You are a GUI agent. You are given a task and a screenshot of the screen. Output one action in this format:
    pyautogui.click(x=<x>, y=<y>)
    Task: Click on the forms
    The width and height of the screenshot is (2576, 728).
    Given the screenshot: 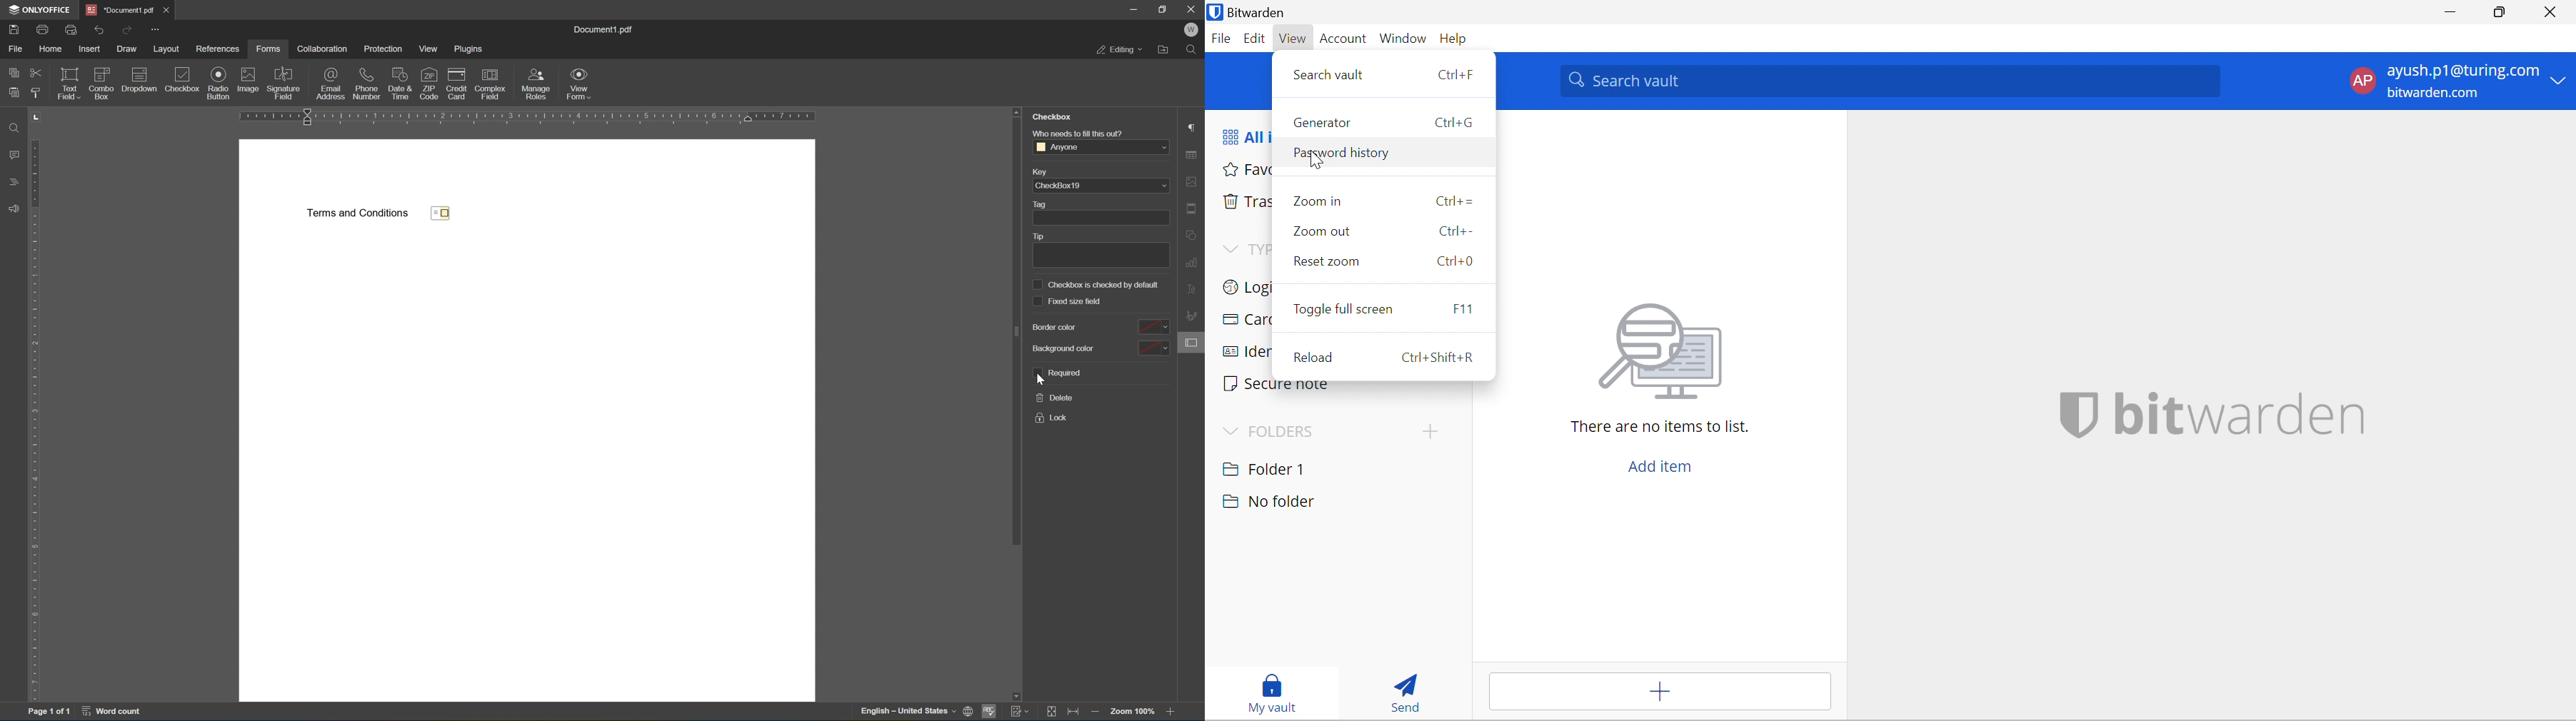 What is the action you would take?
    pyautogui.click(x=270, y=49)
    